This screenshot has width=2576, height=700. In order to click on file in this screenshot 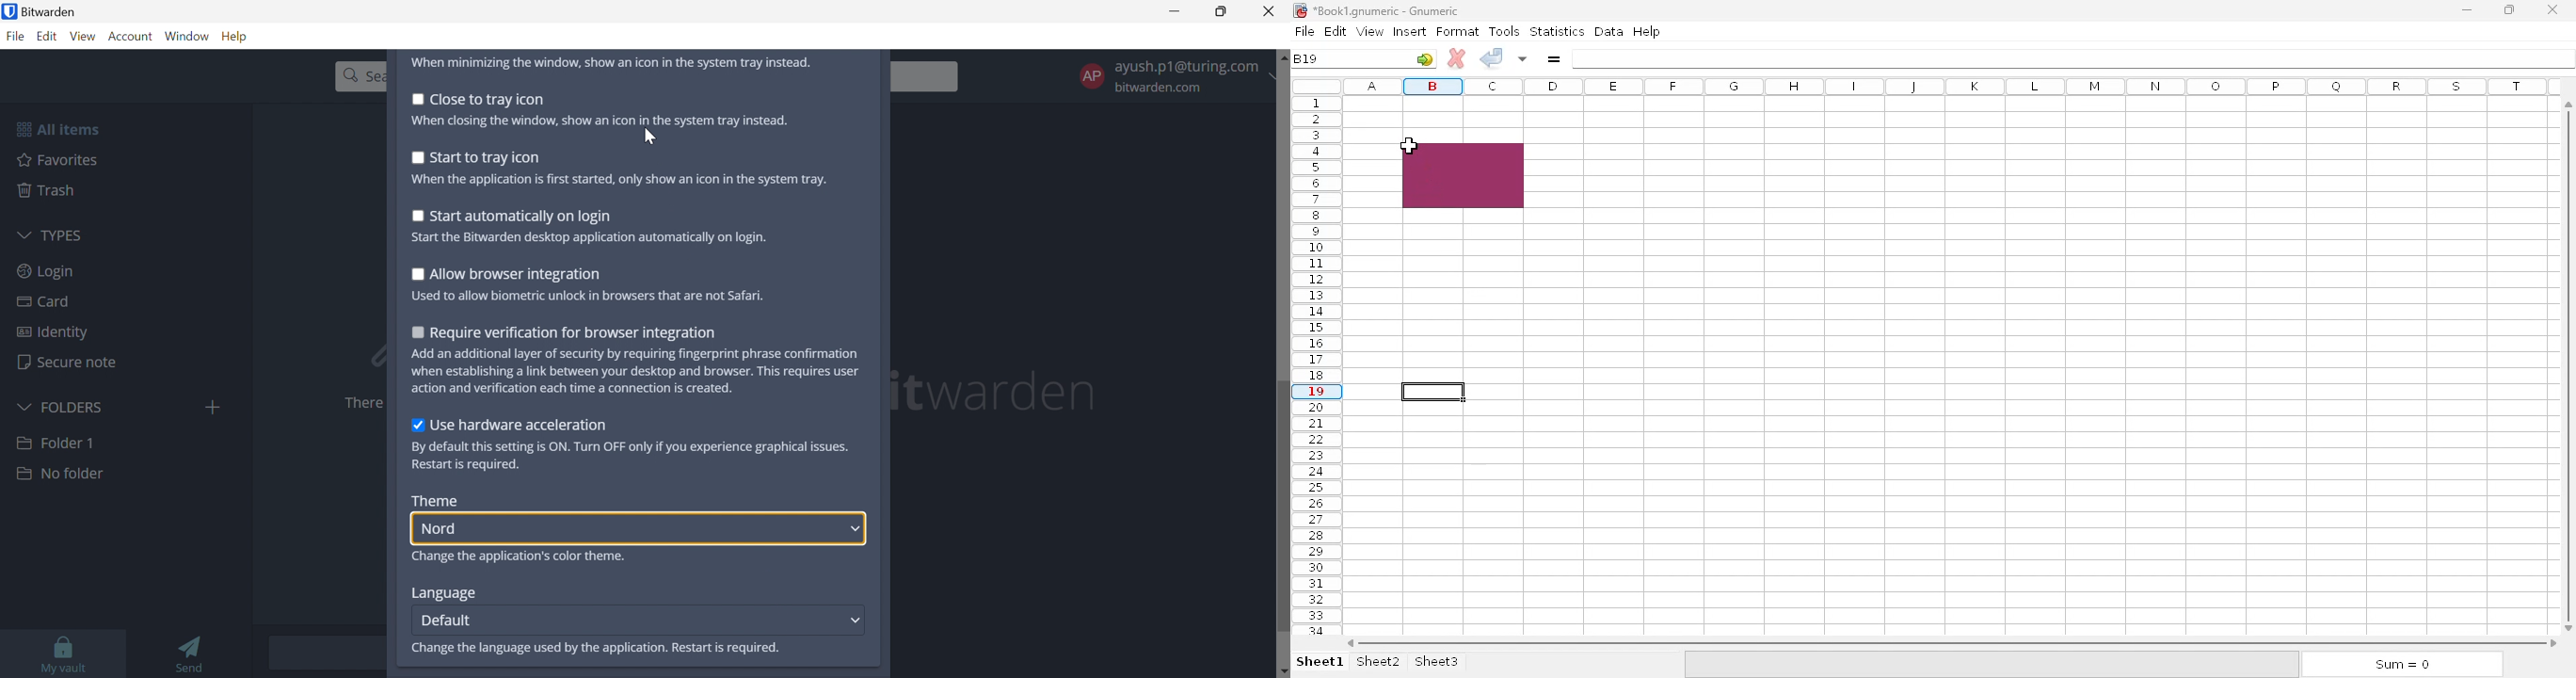, I will do `click(1304, 31)`.